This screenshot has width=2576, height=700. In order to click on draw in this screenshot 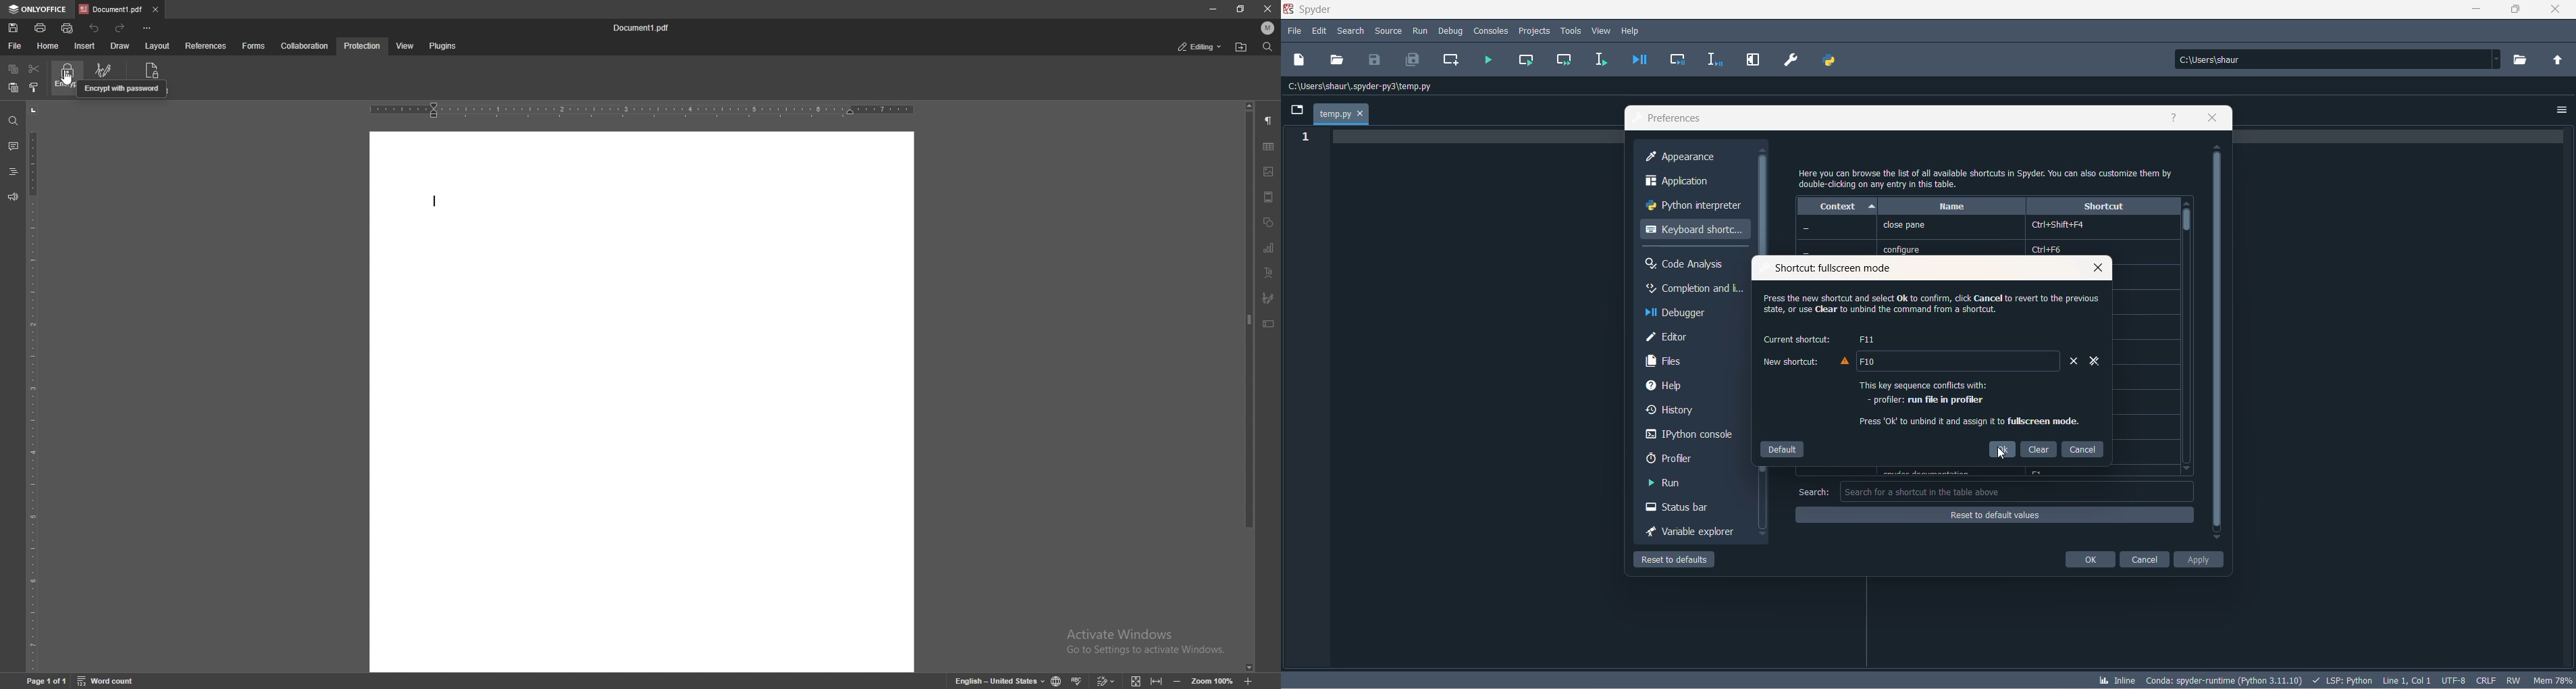, I will do `click(120, 45)`.